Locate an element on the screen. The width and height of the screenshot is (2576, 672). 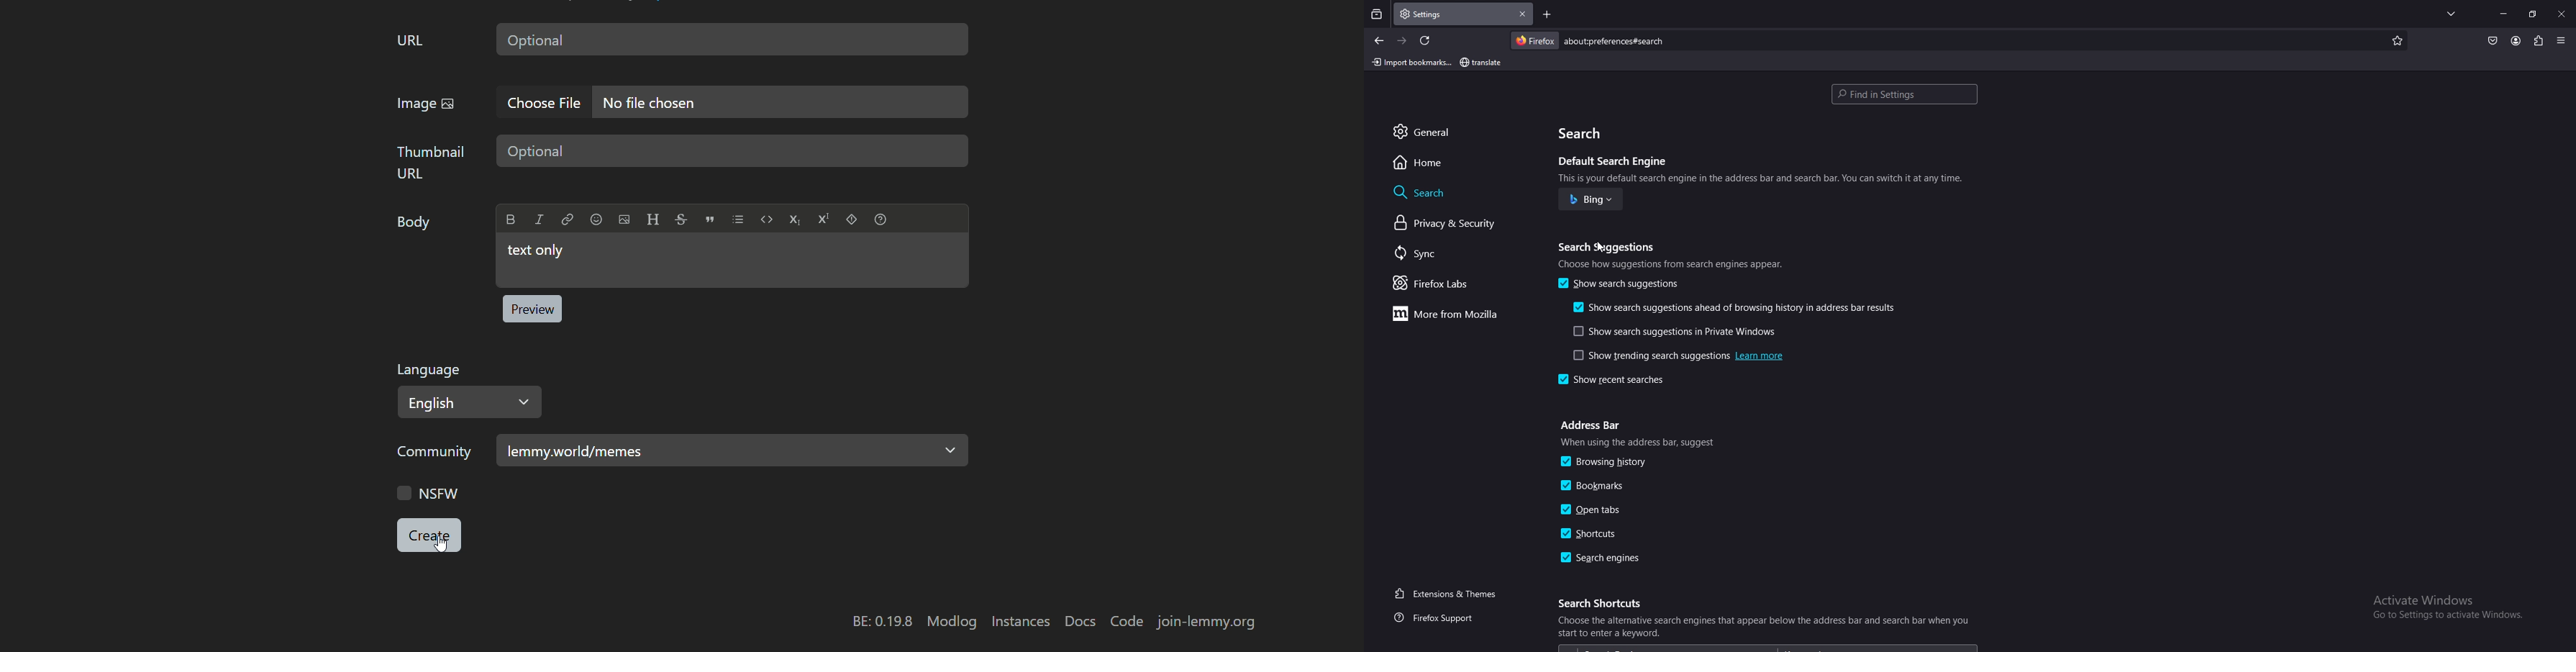
text box is located at coordinates (732, 39).